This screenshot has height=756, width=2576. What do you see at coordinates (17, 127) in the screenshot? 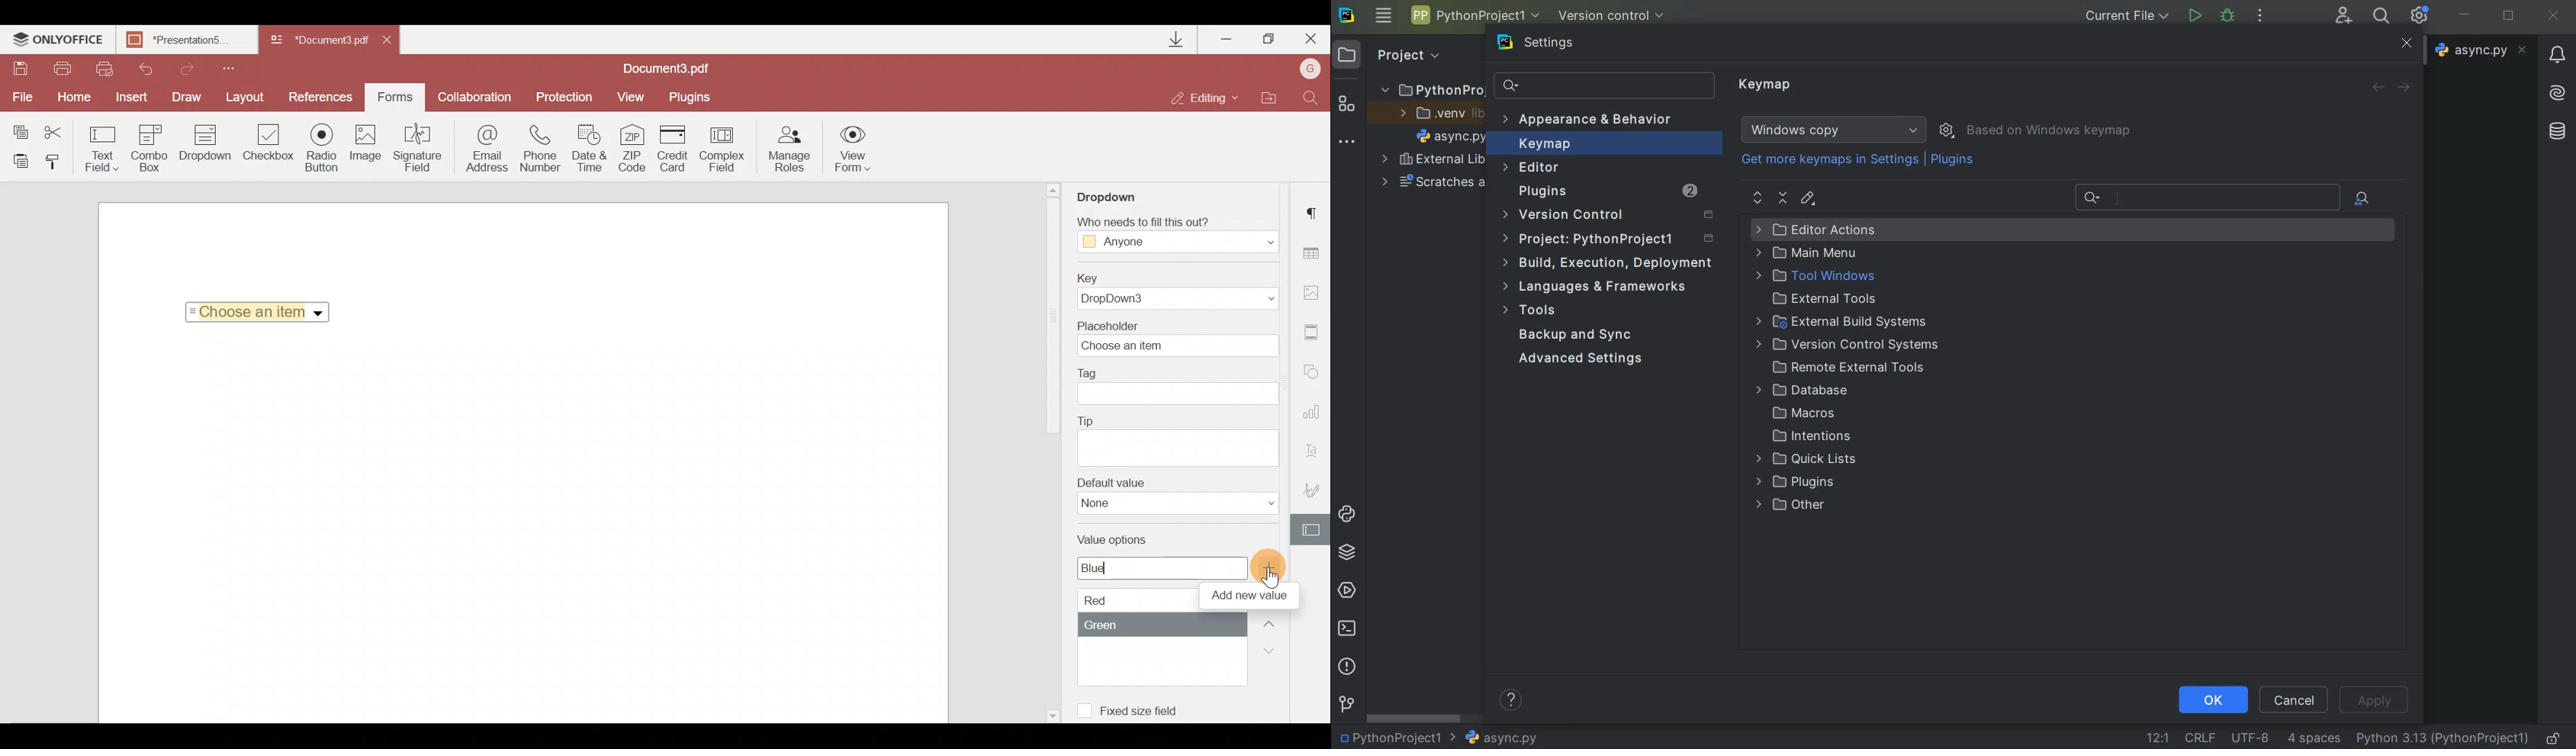
I see `Copy` at bounding box center [17, 127].